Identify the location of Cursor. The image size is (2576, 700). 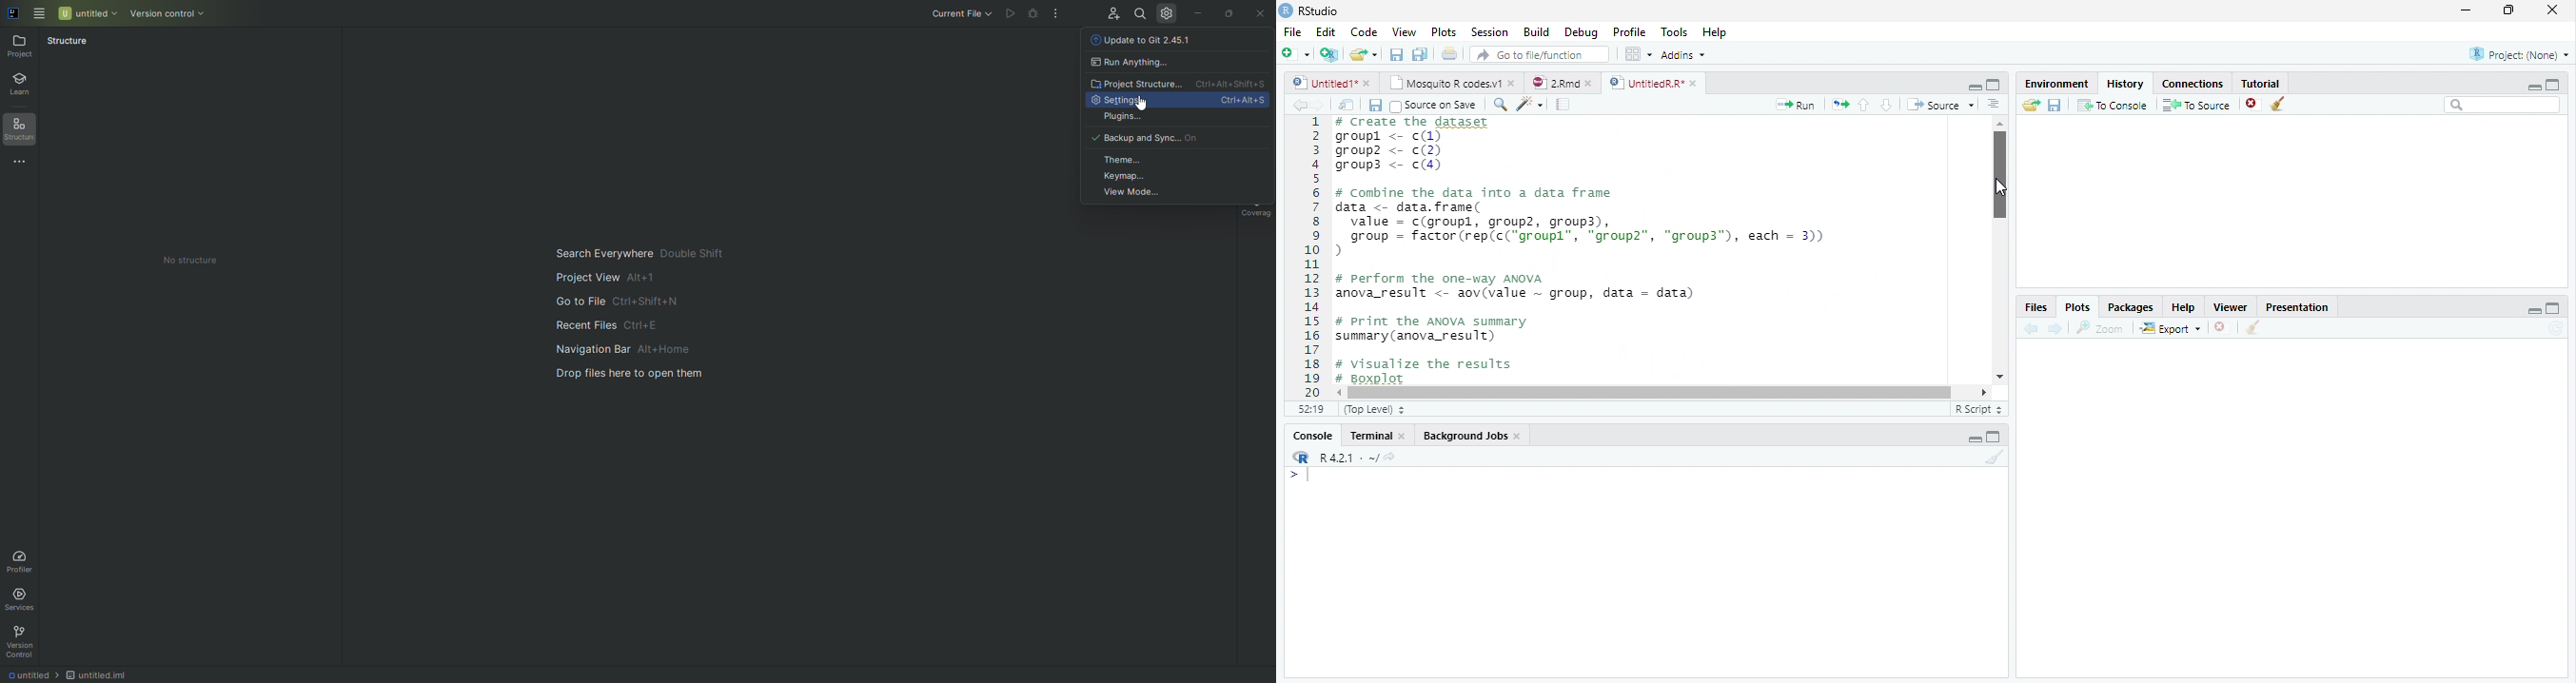
(1312, 477).